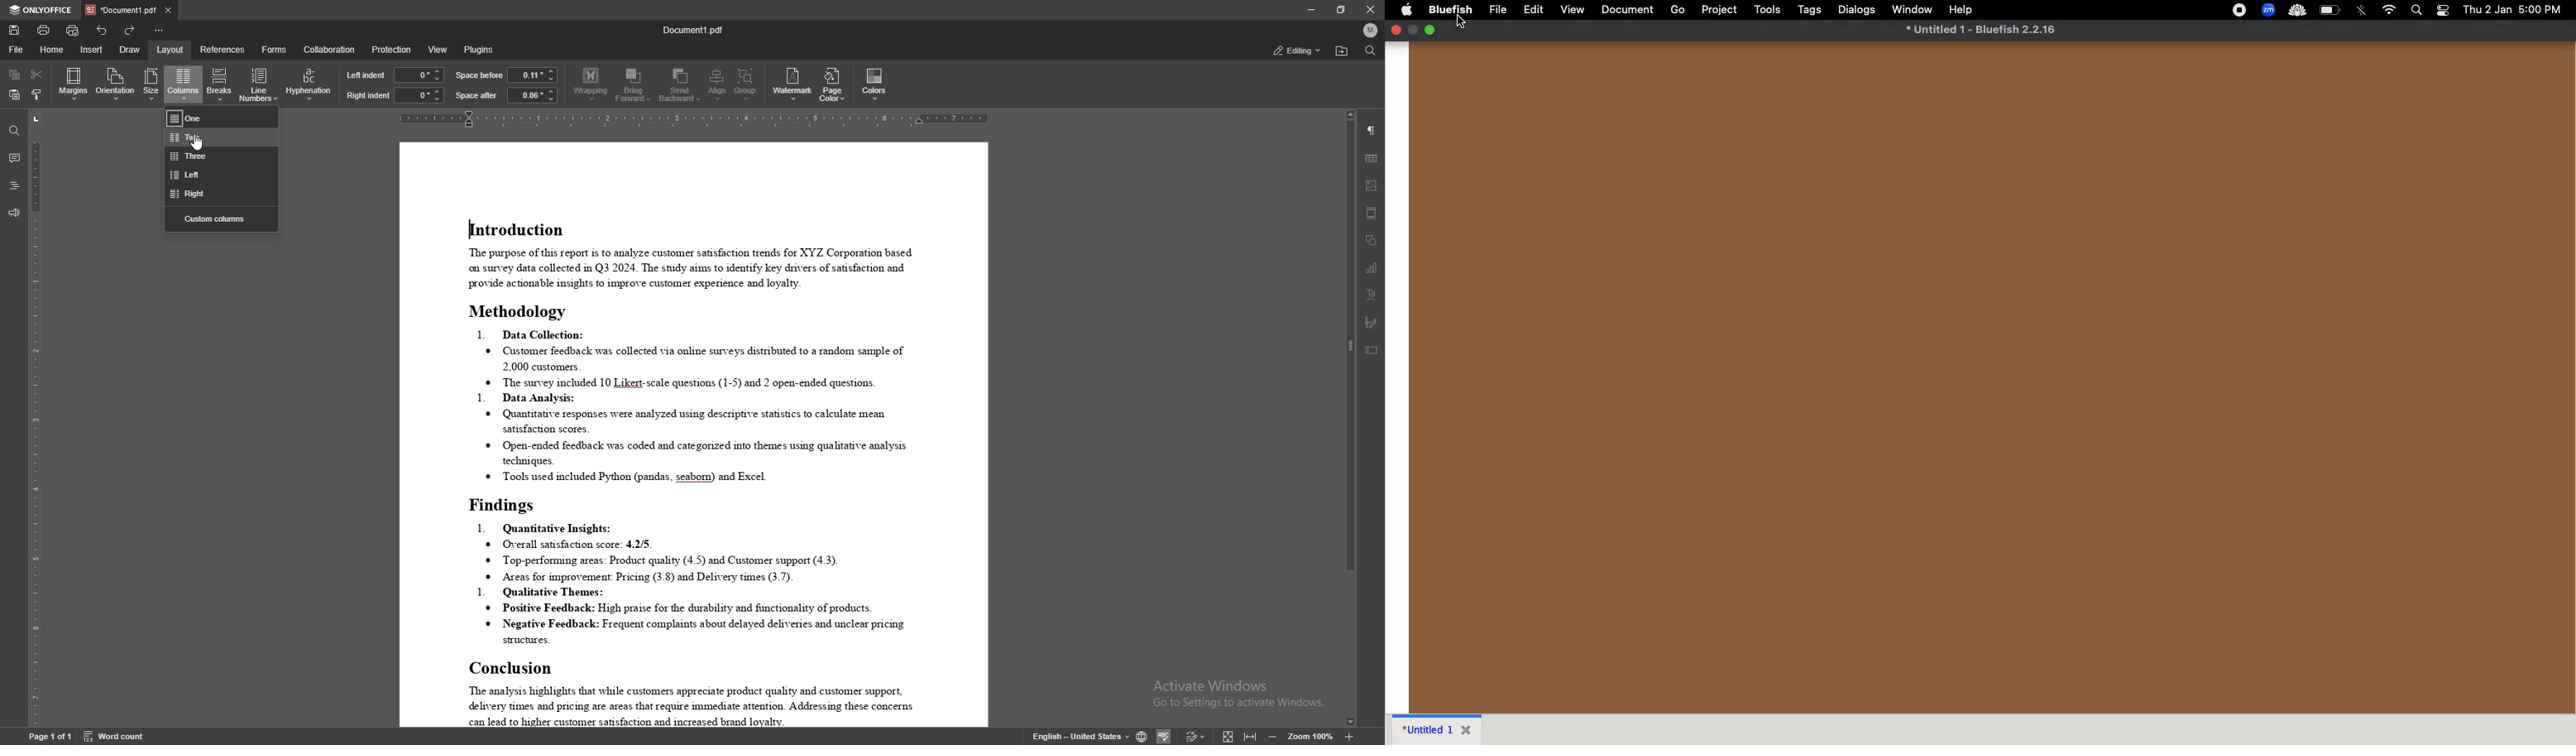 The width and height of the screenshot is (2576, 756). What do you see at coordinates (1429, 731) in the screenshot?
I see `untitled 1` at bounding box center [1429, 731].